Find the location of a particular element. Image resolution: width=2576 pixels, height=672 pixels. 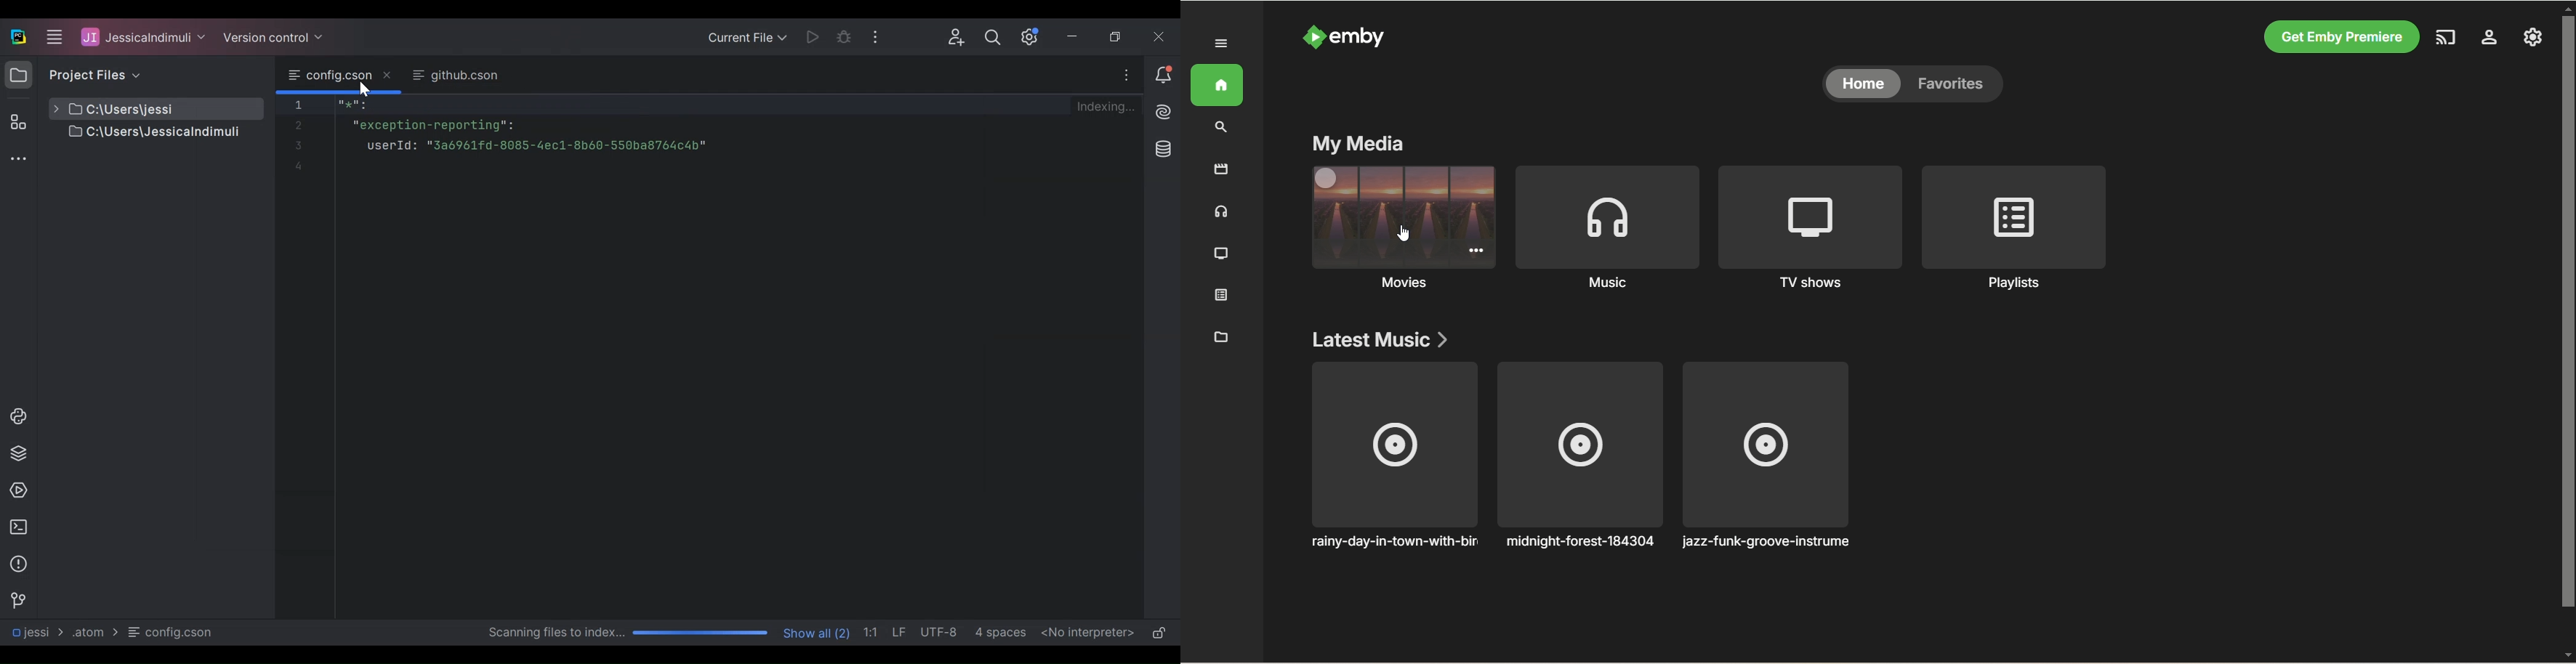

Spaces is located at coordinates (1003, 632).